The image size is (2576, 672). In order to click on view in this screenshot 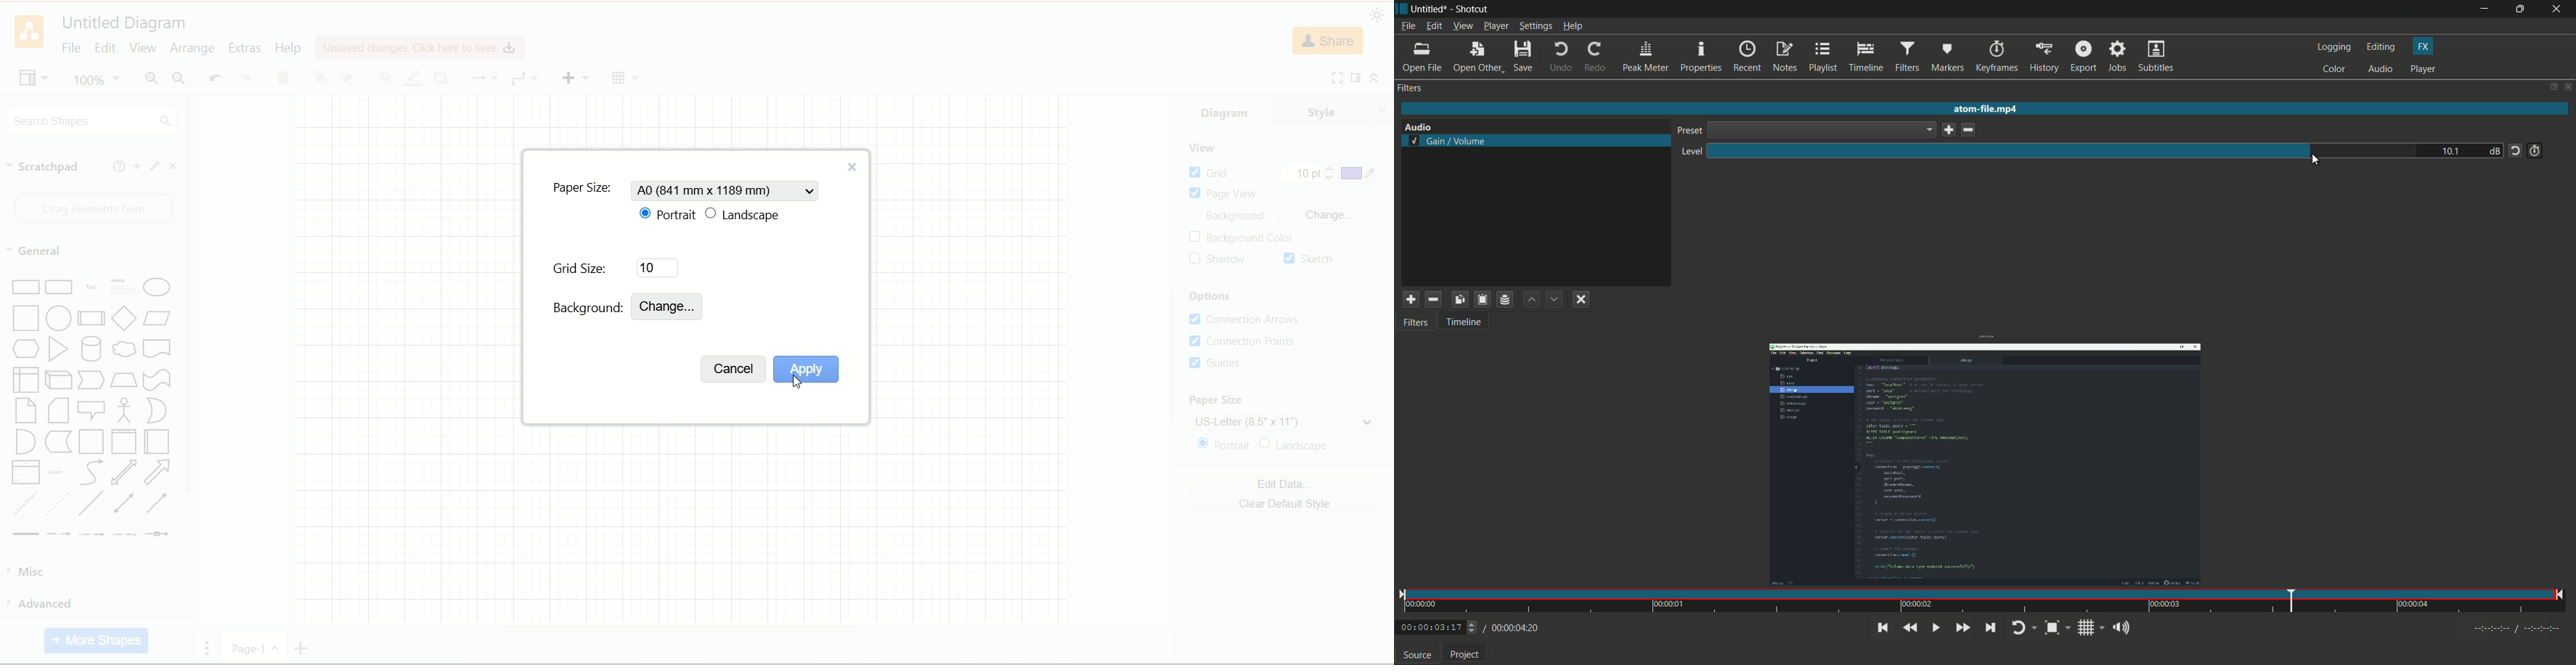, I will do `click(1202, 149)`.